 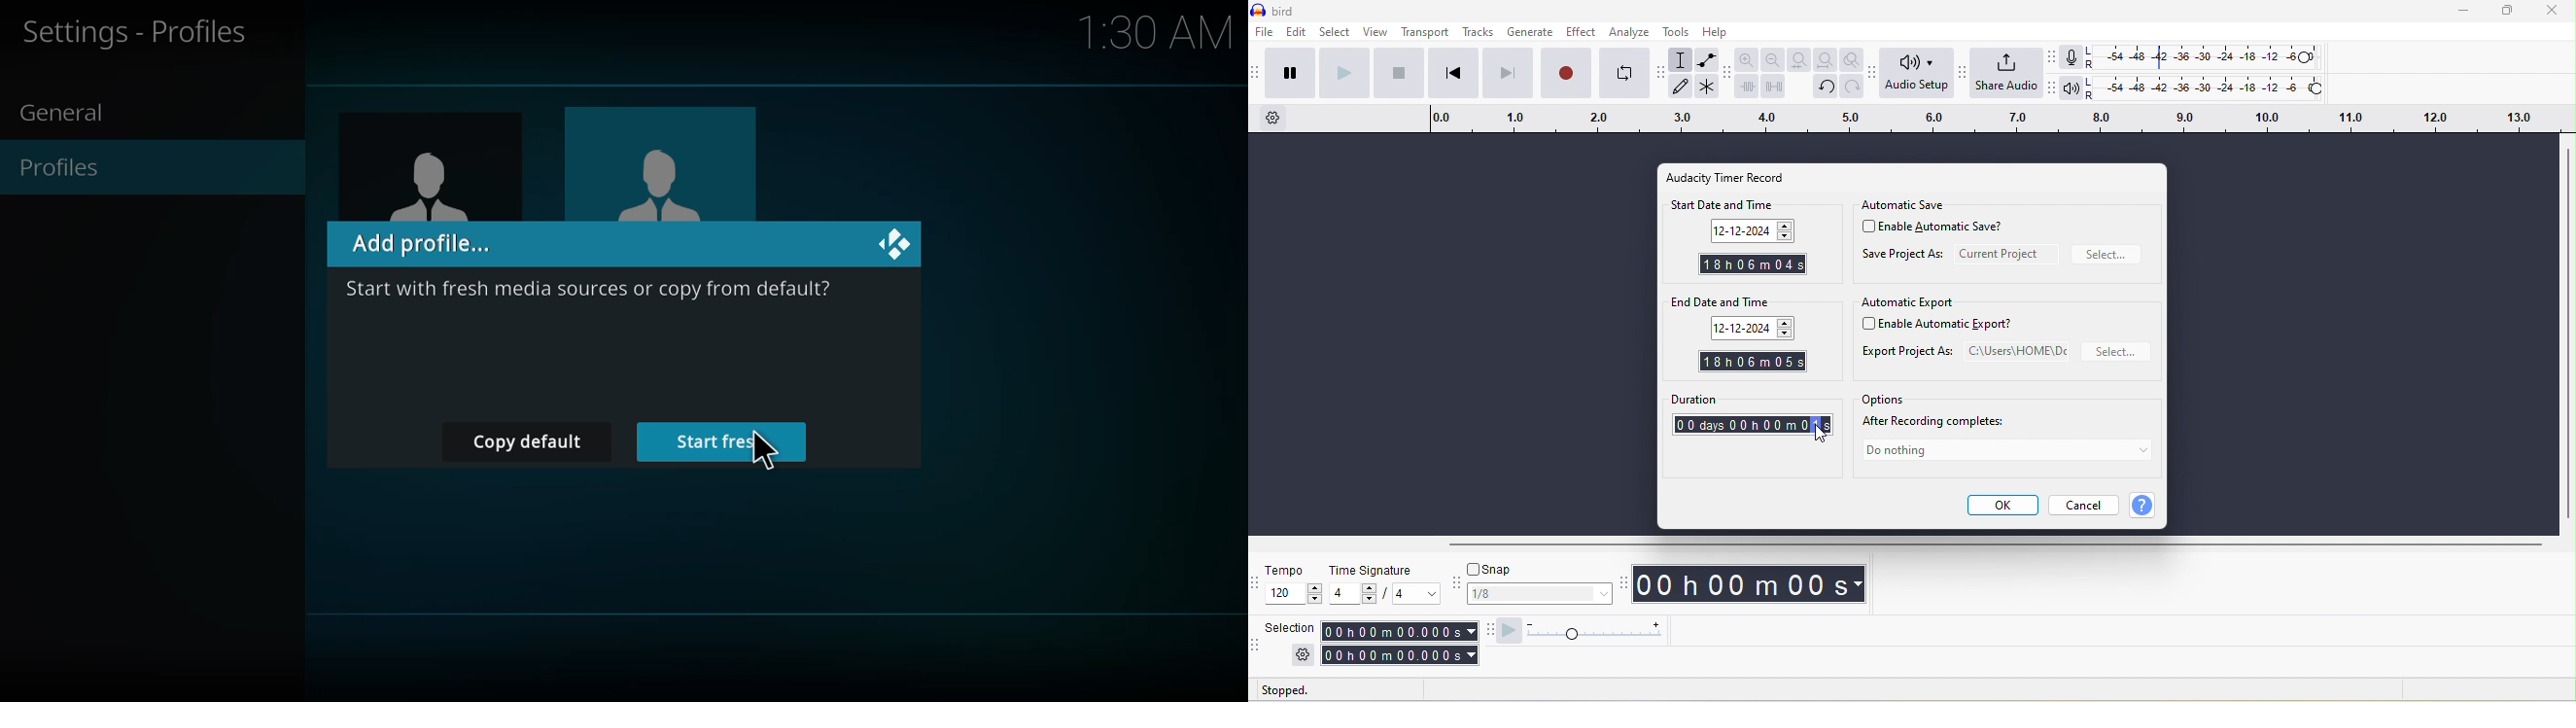 What do you see at coordinates (1908, 303) in the screenshot?
I see `automatic export` at bounding box center [1908, 303].